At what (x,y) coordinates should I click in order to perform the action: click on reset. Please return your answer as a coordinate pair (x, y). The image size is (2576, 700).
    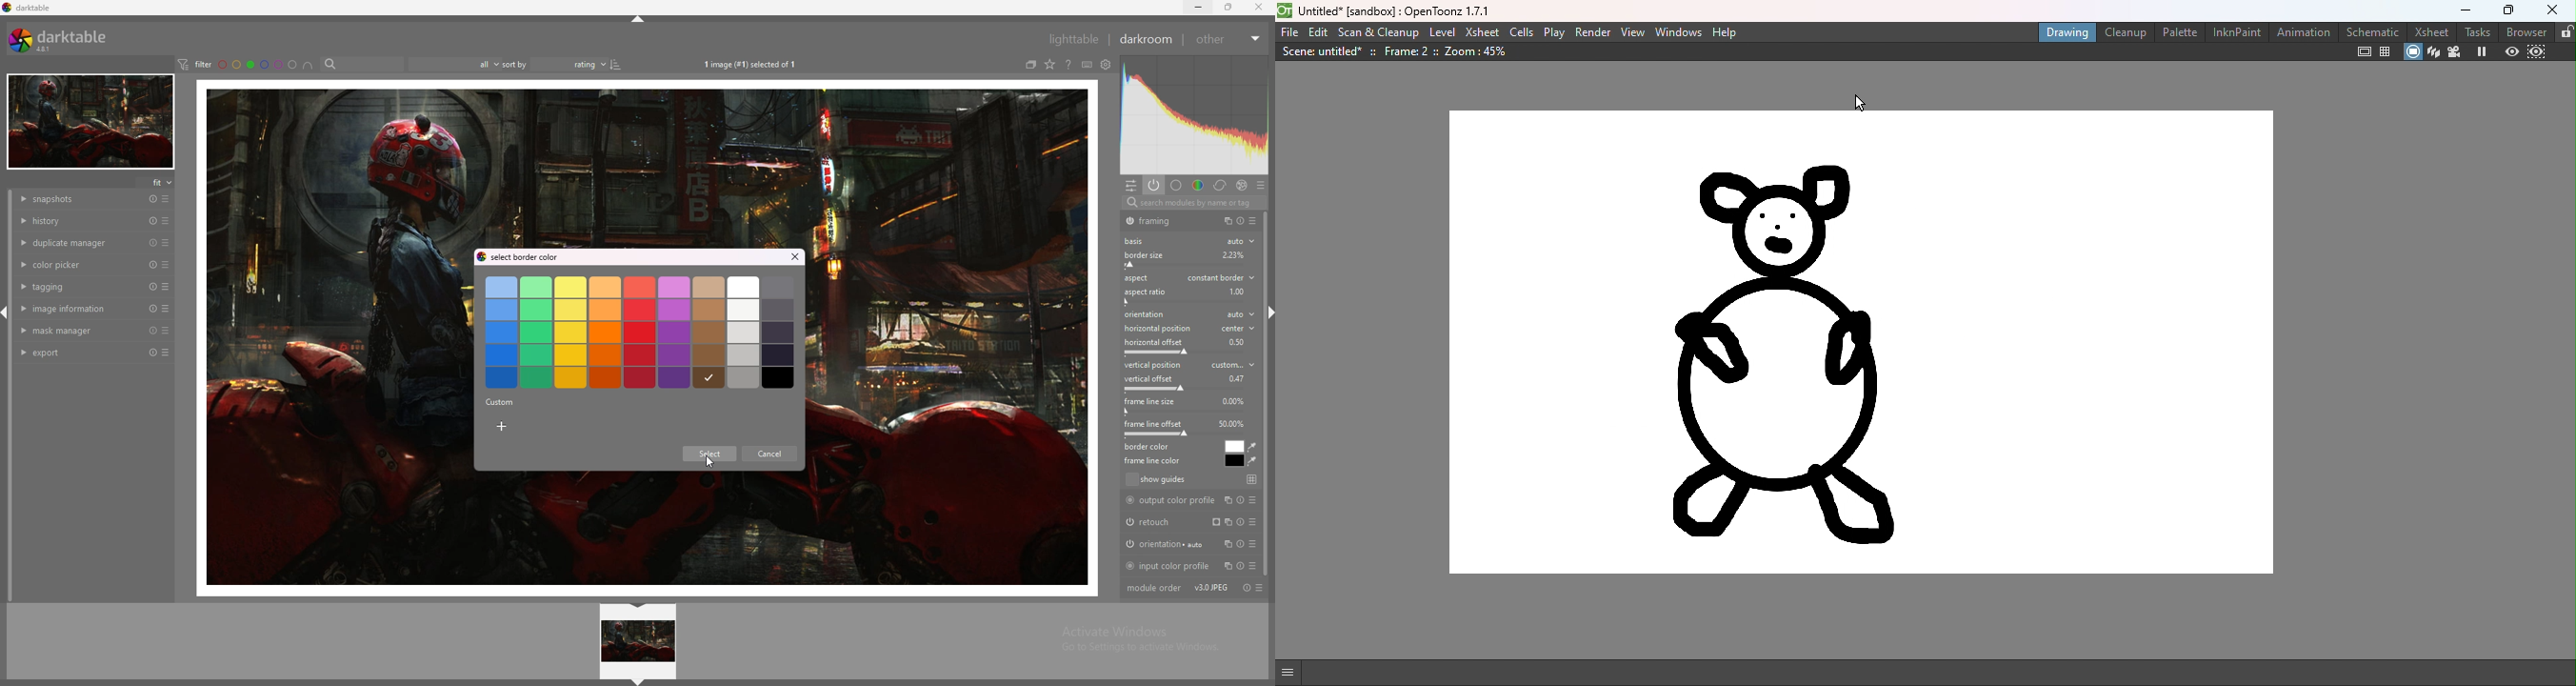
    Looking at the image, I should click on (151, 353).